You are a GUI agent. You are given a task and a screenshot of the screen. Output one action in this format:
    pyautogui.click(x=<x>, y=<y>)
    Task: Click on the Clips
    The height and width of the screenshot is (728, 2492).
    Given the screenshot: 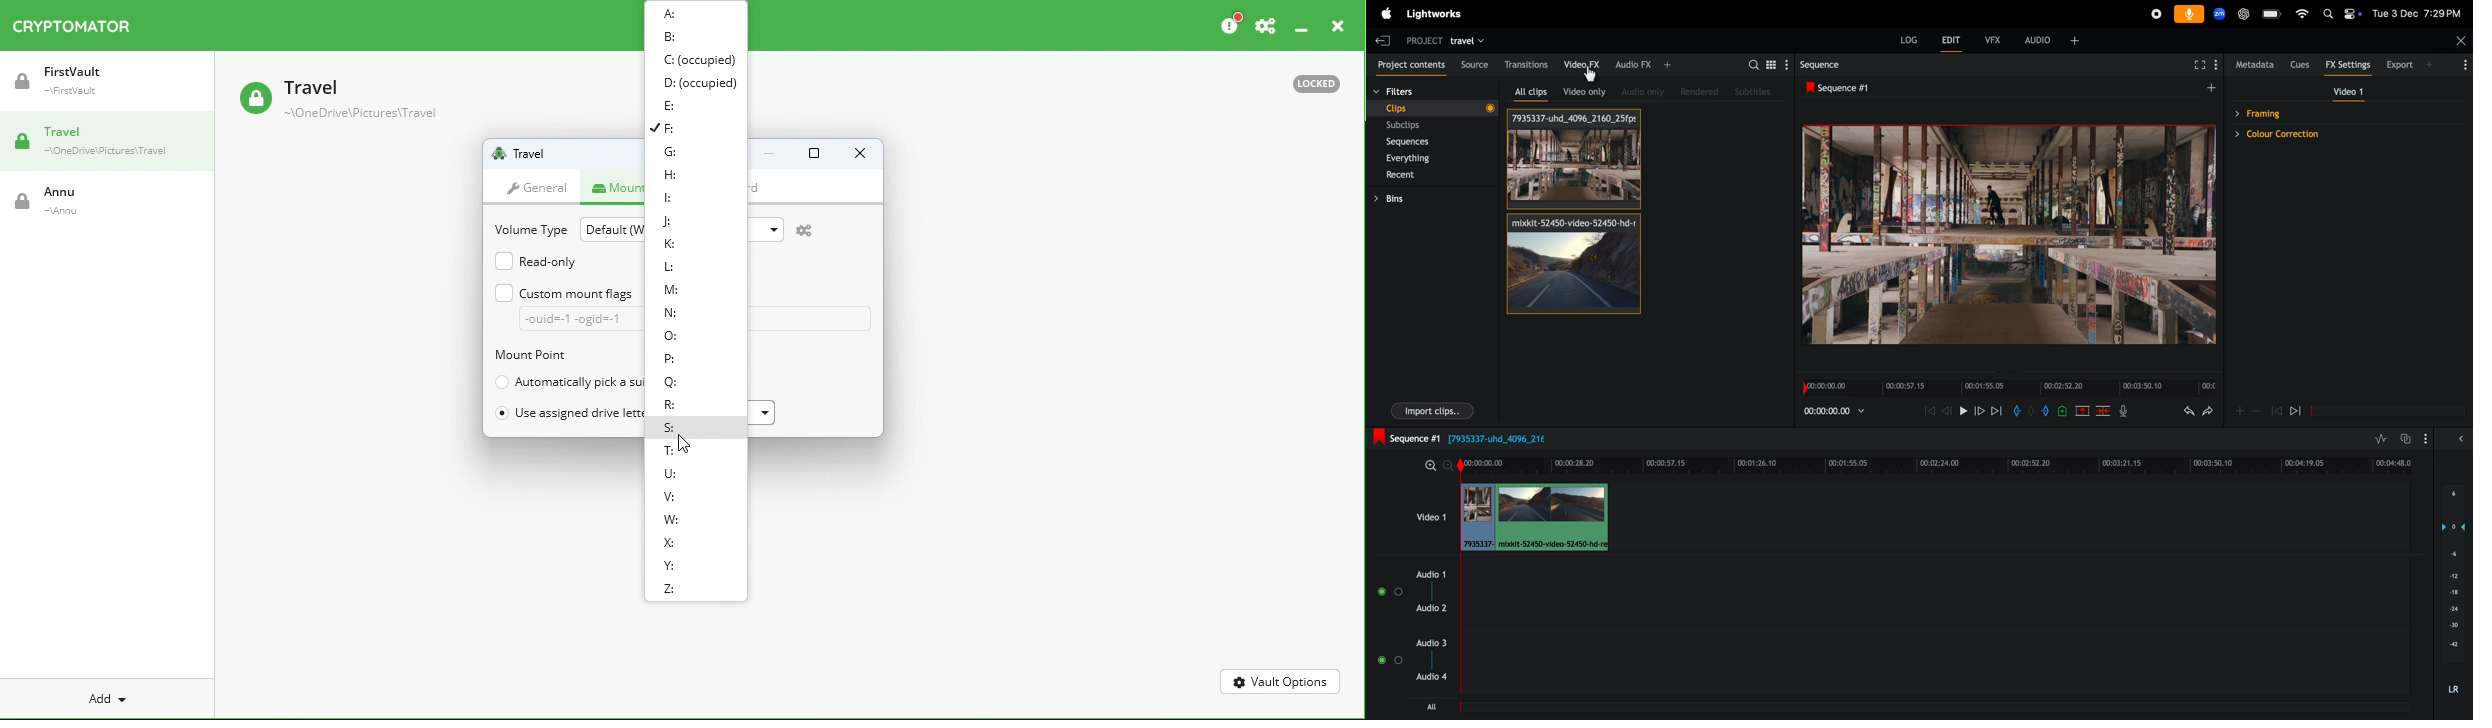 What is the action you would take?
    pyautogui.click(x=1572, y=160)
    